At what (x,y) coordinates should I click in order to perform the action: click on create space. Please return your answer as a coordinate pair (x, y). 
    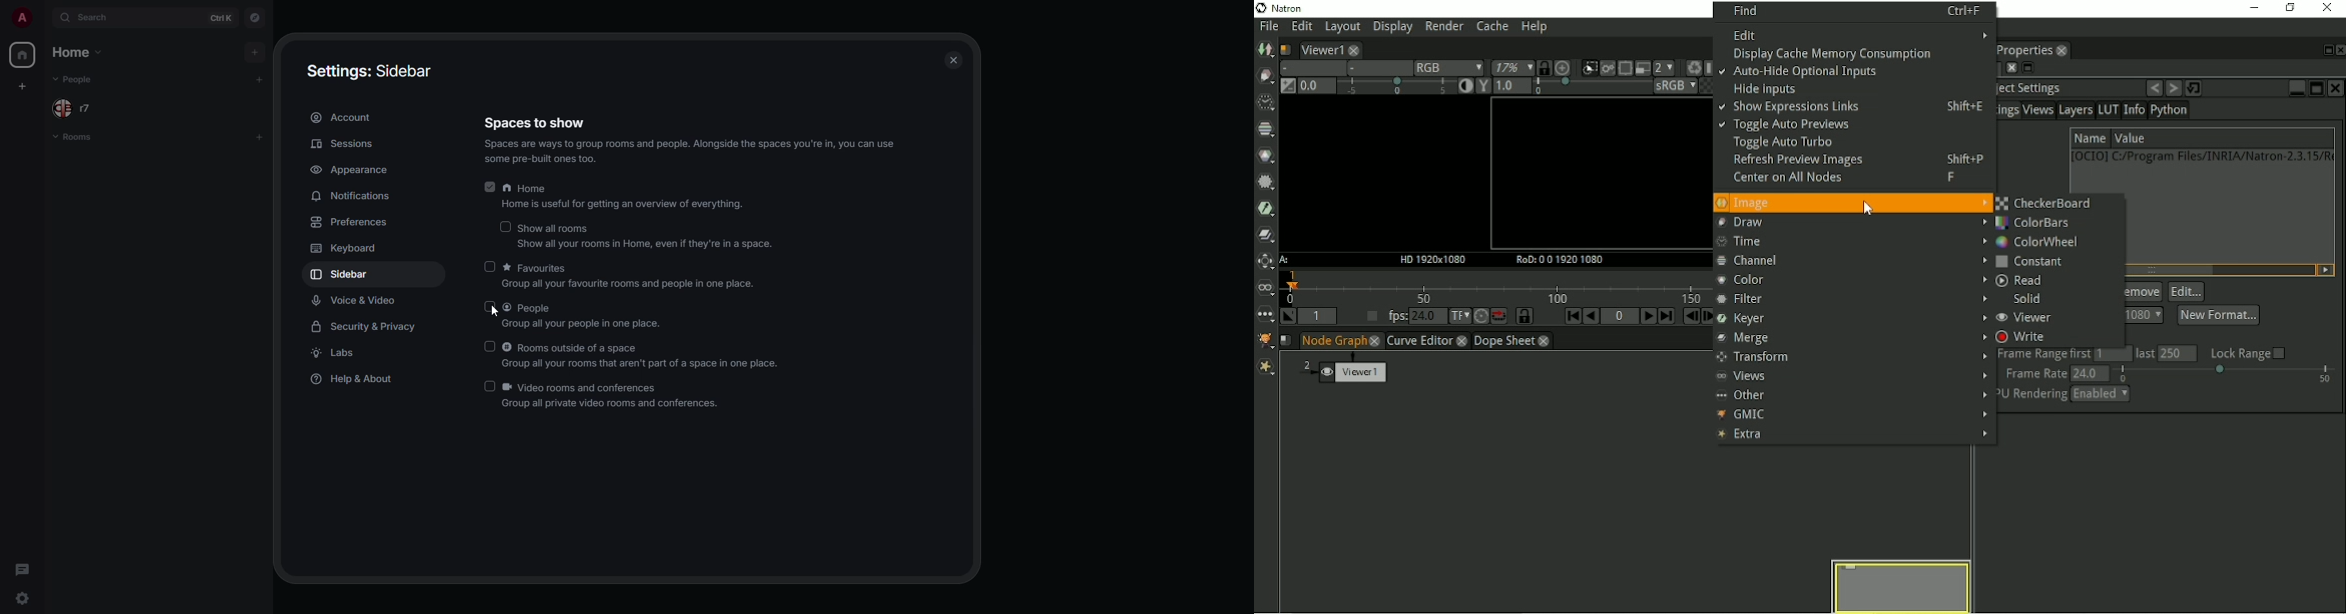
    Looking at the image, I should click on (22, 85).